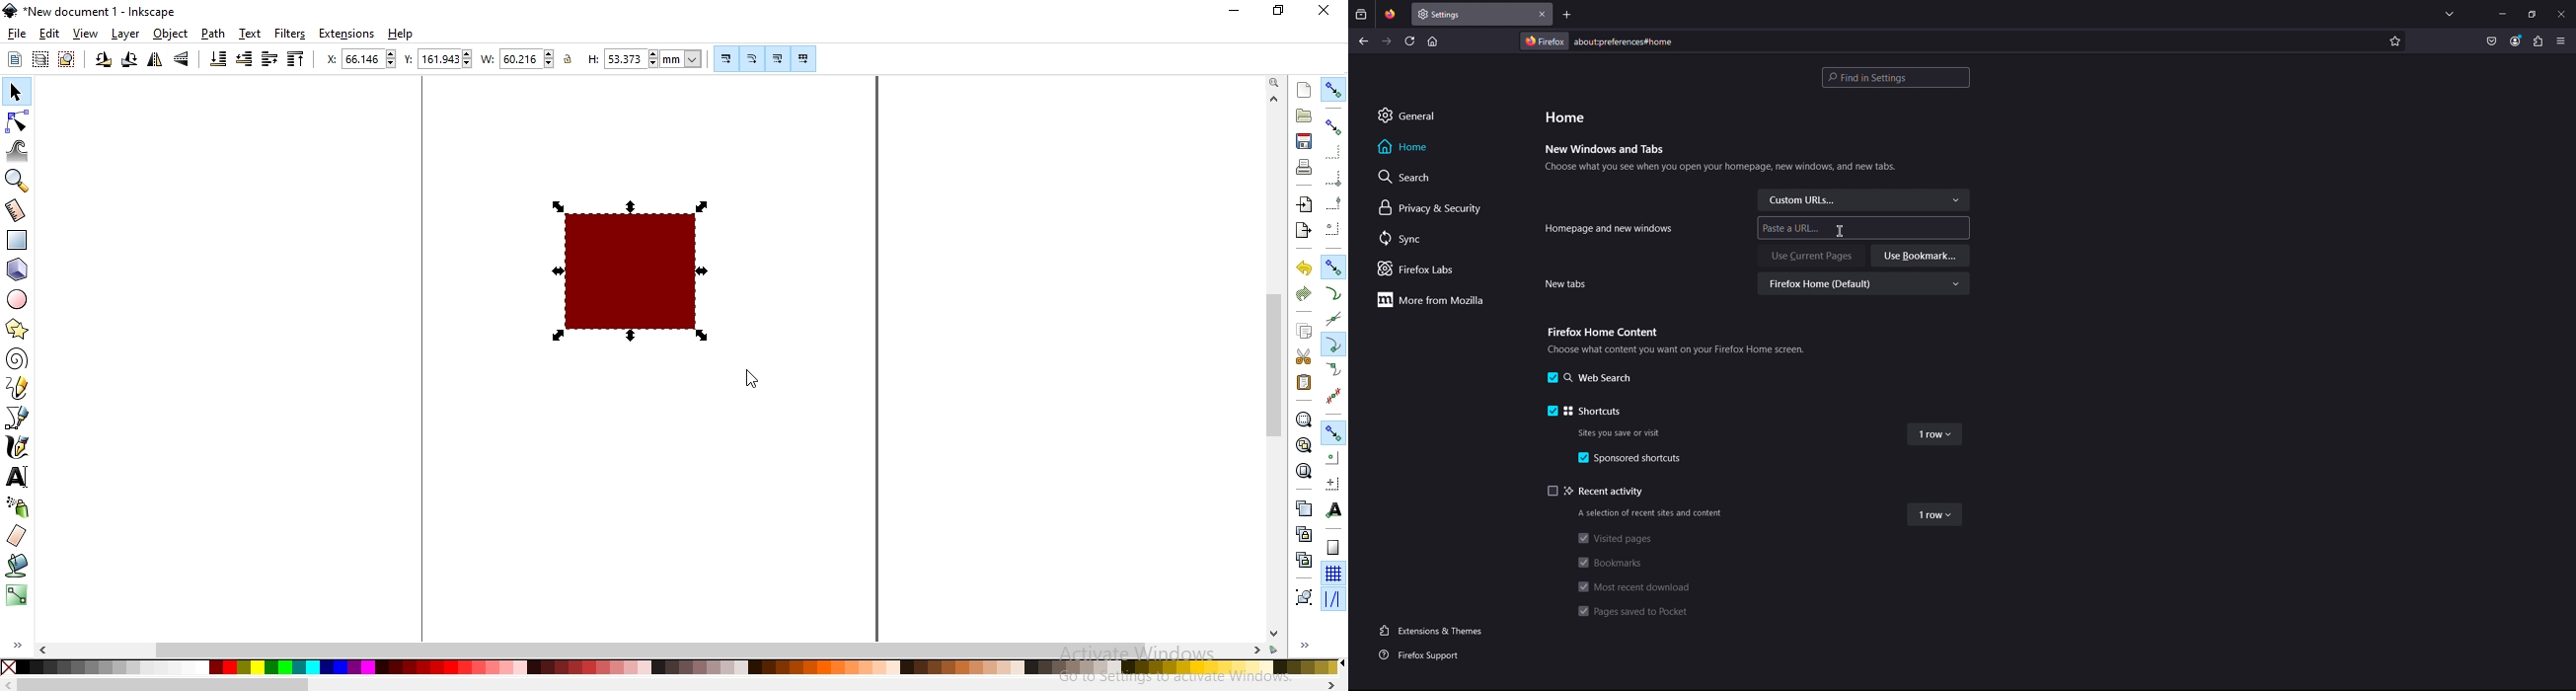 The image size is (2576, 700). Describe the element at coordinates (2539, 42) in the screenshot. I see `Plugin` at that location.